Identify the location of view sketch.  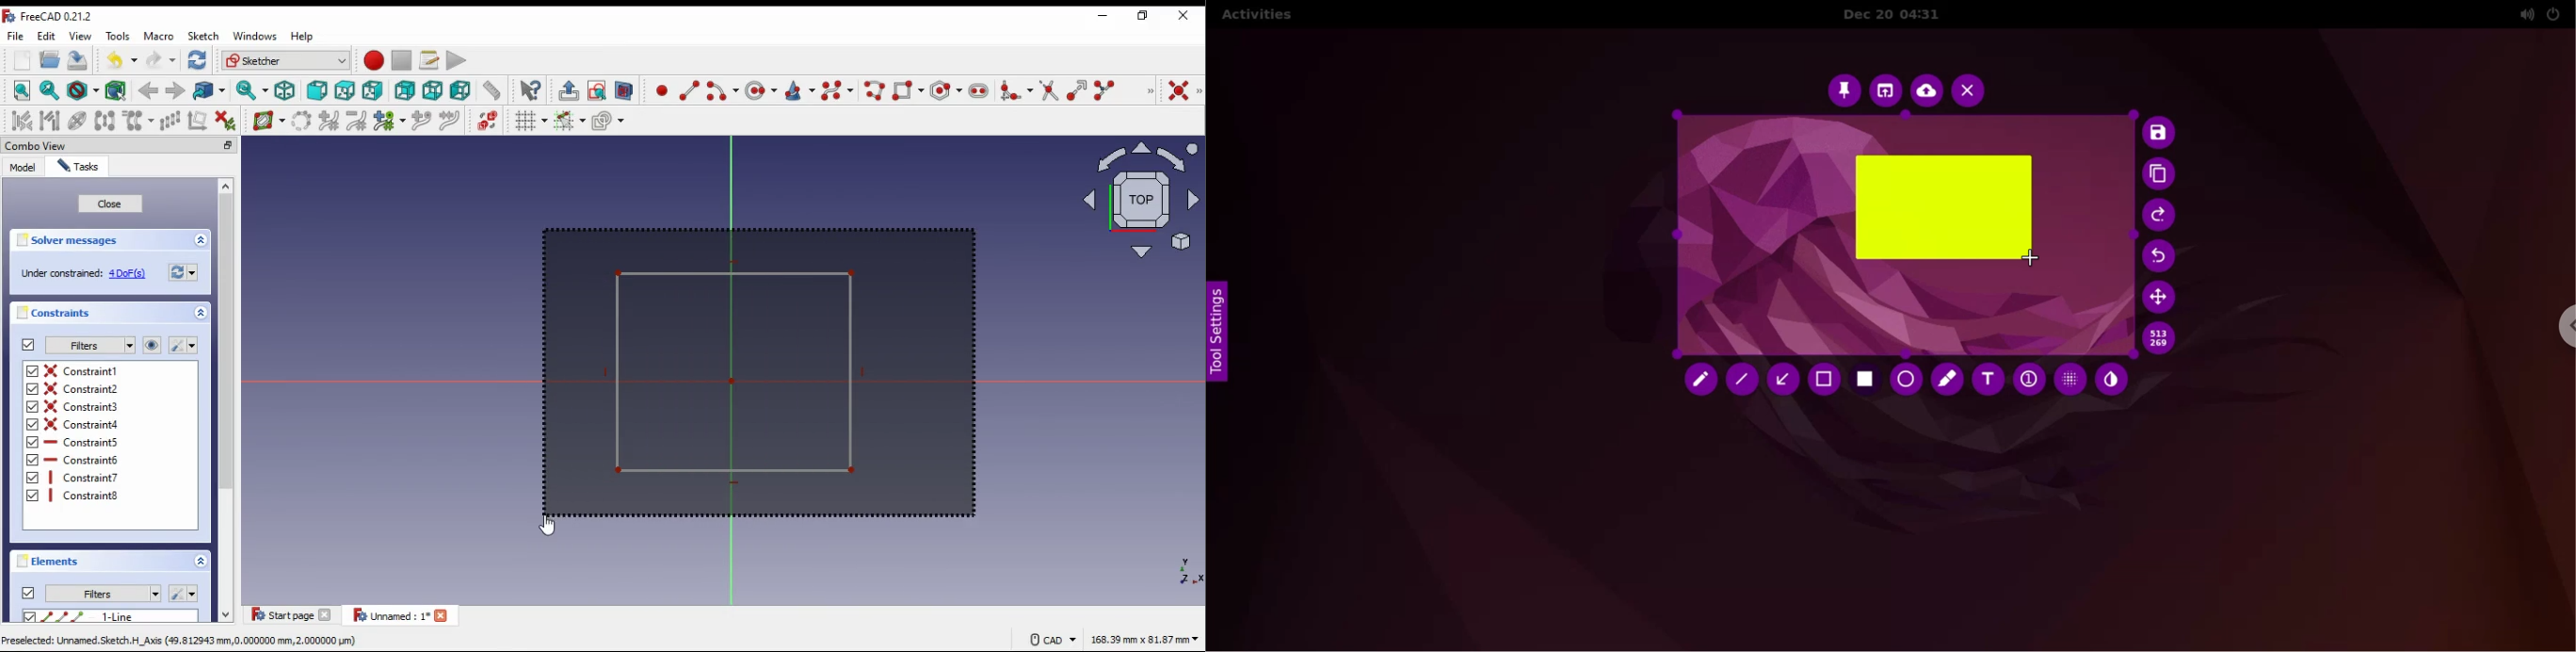
(596, 90).